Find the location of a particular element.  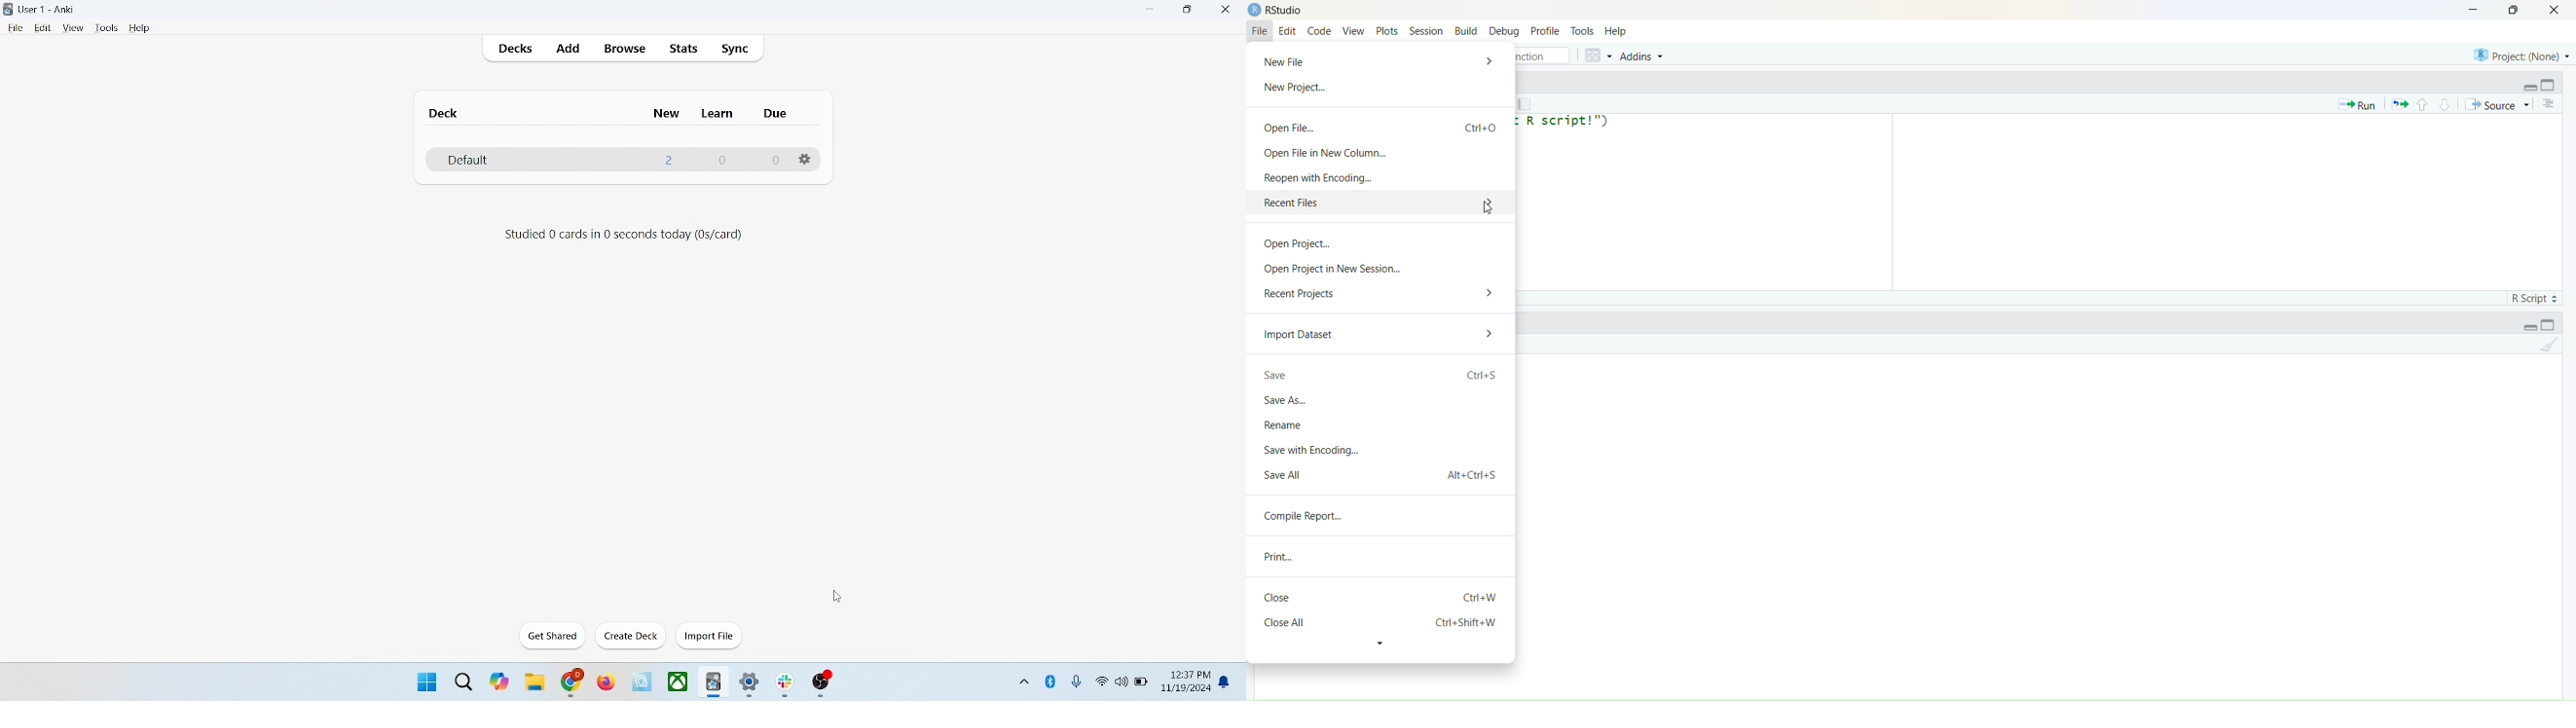

Save As... is located at coordinates (1288, 402).